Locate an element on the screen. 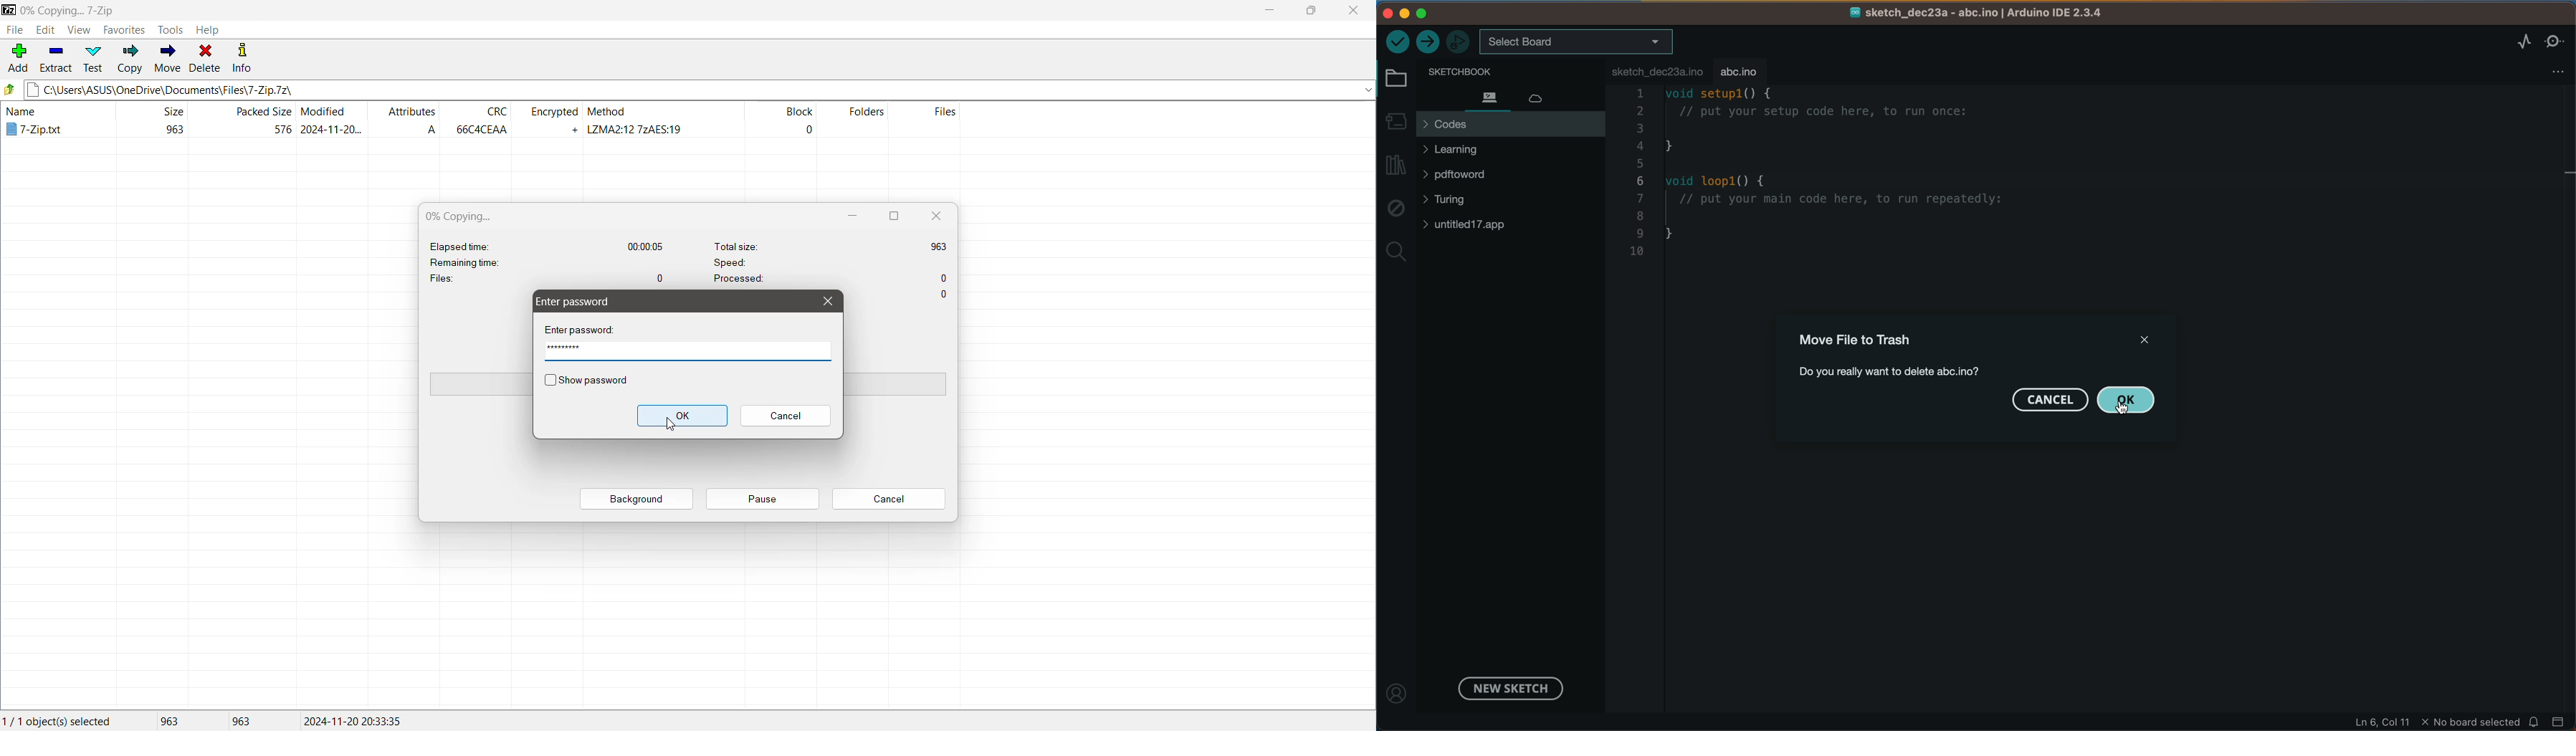 Image resolution: width=2576 pixels, height=756 pixels. Move is located at coordinates (168, 57).